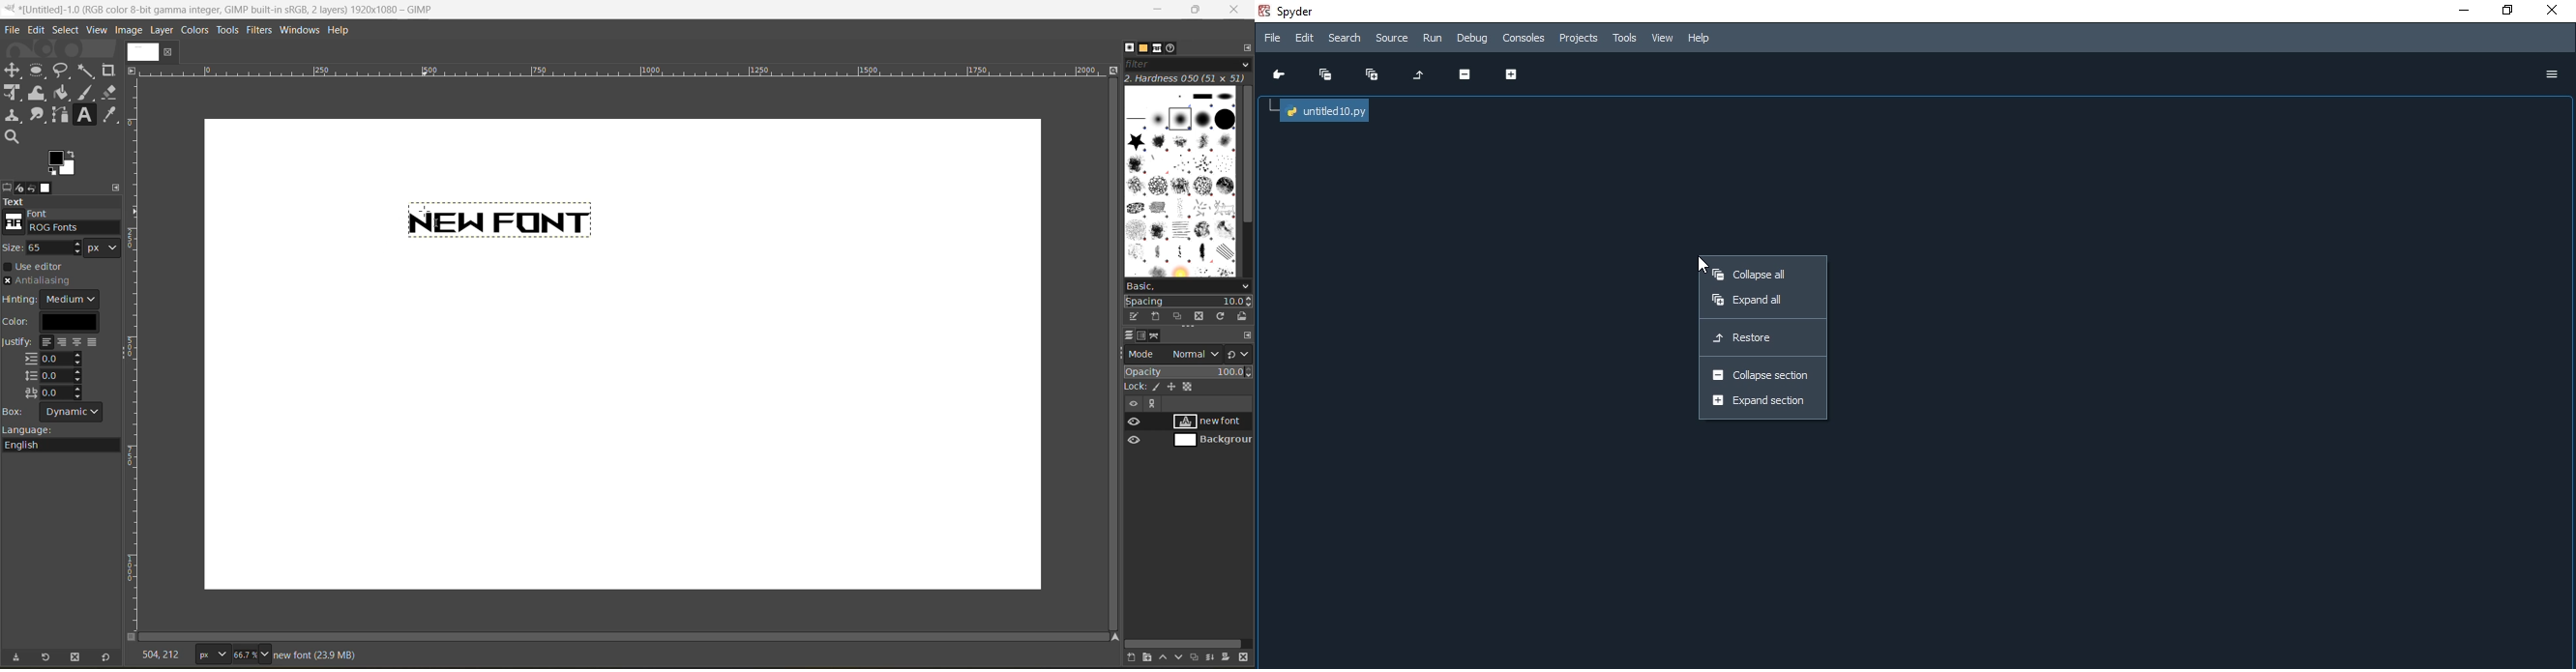  I want to click on Collapse all, so click(1320, 74).